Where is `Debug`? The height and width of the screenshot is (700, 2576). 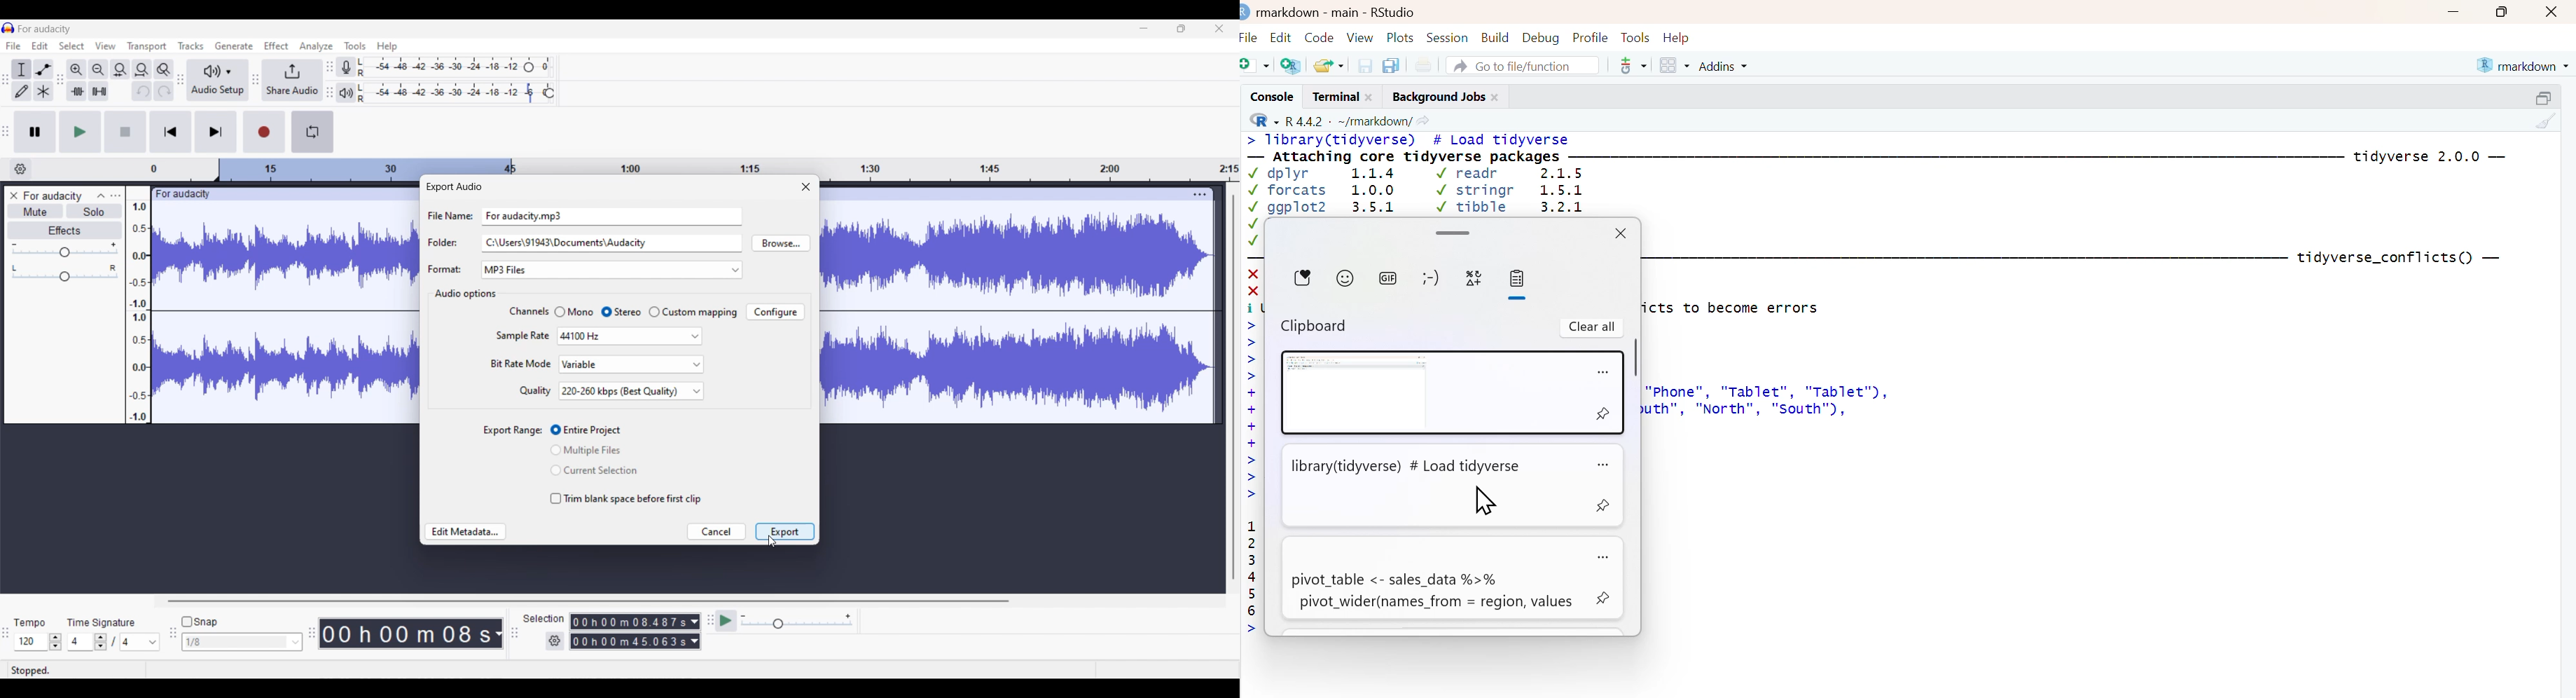 Debug is located at coordinates (1541, 36).